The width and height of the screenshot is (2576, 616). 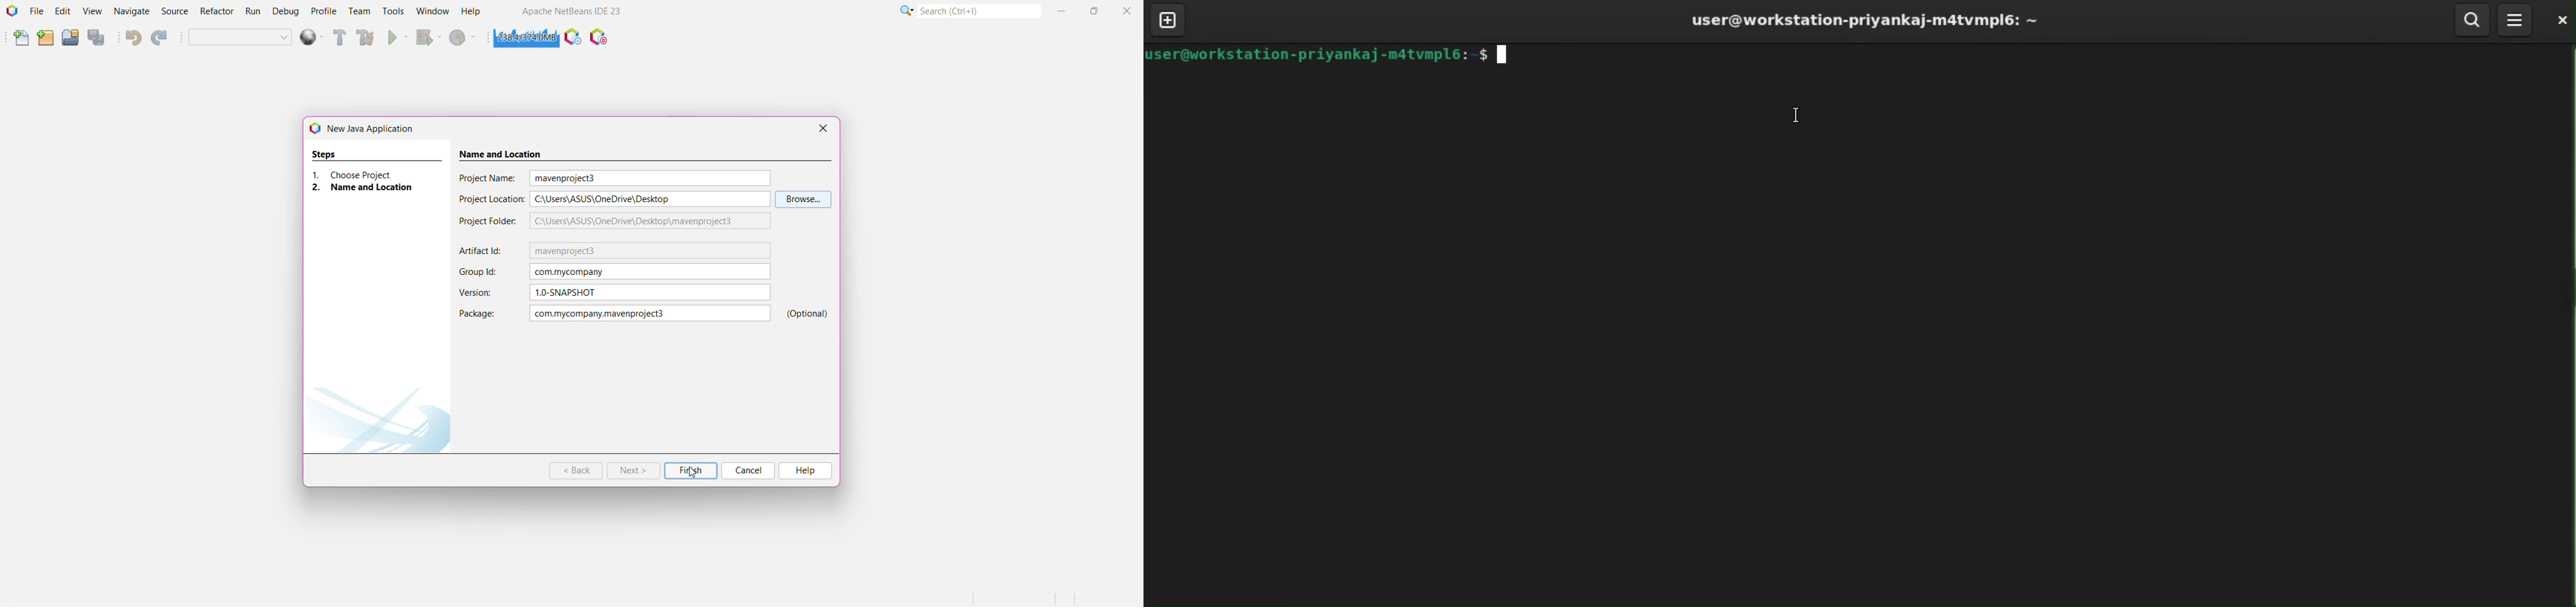 I want to click on Clean and Build Project, so click(x=365, y=38).